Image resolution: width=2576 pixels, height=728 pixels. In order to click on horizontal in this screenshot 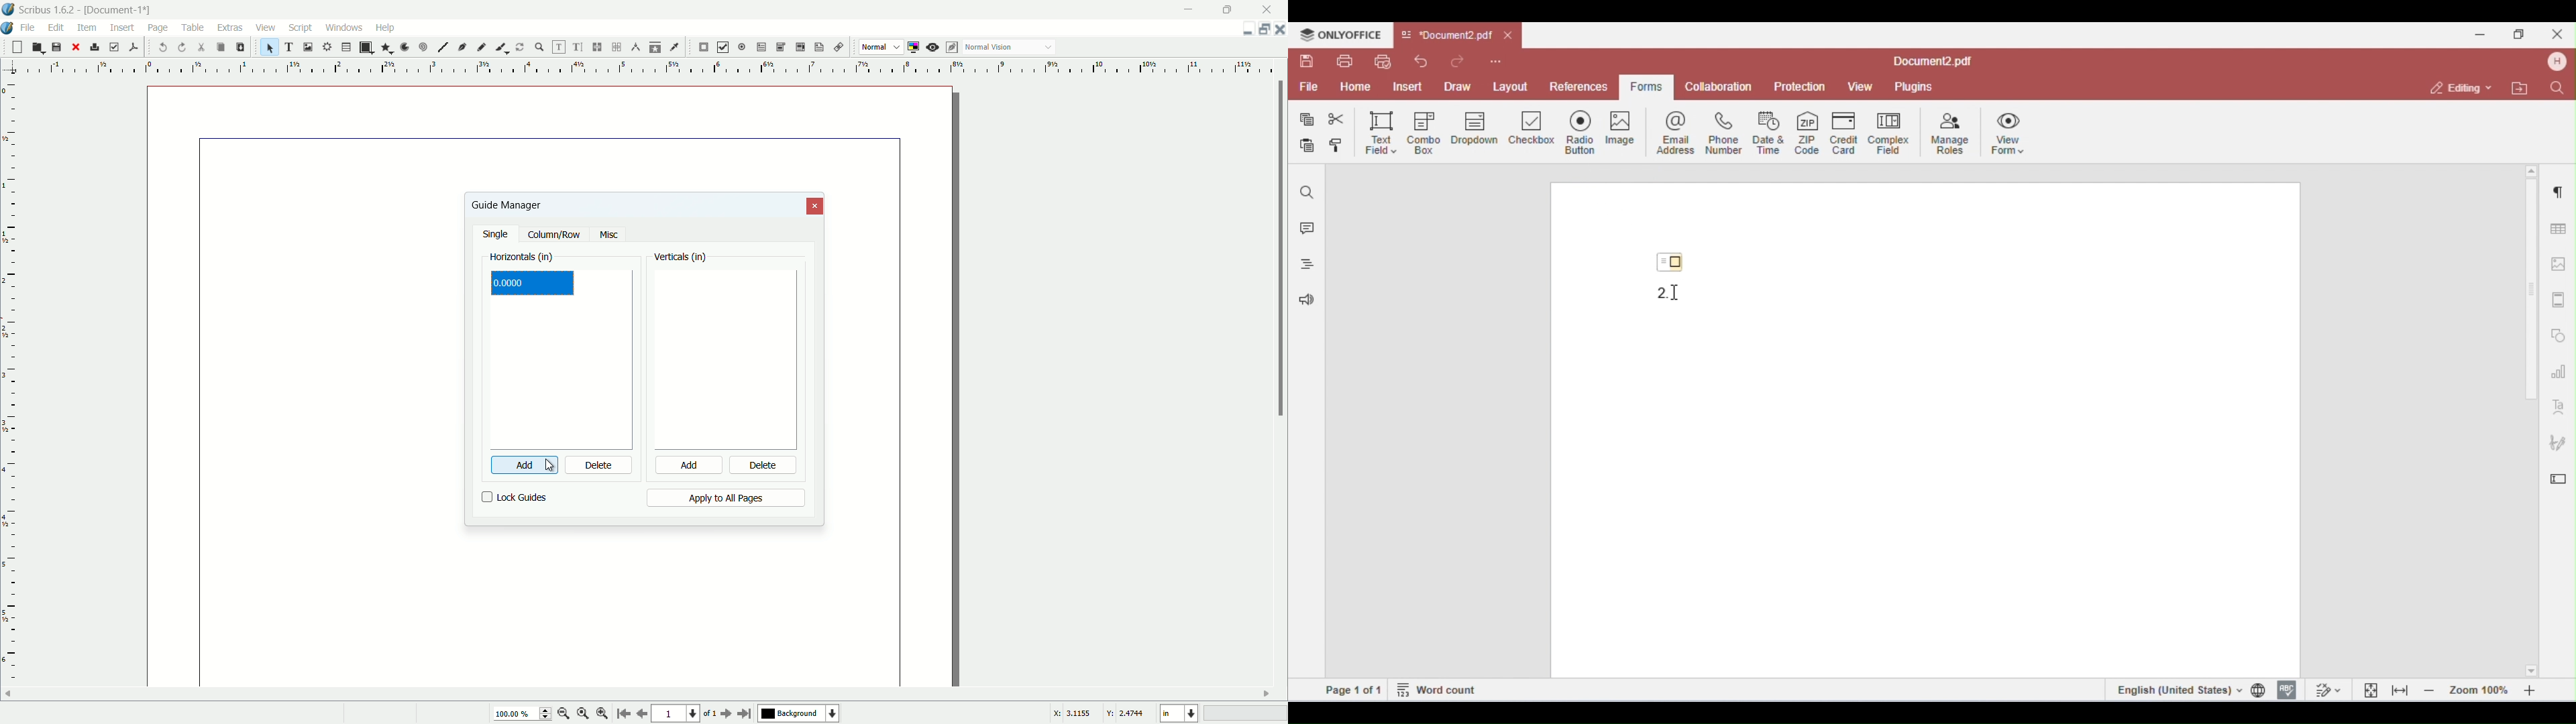, I will do `click(522, 257)`.